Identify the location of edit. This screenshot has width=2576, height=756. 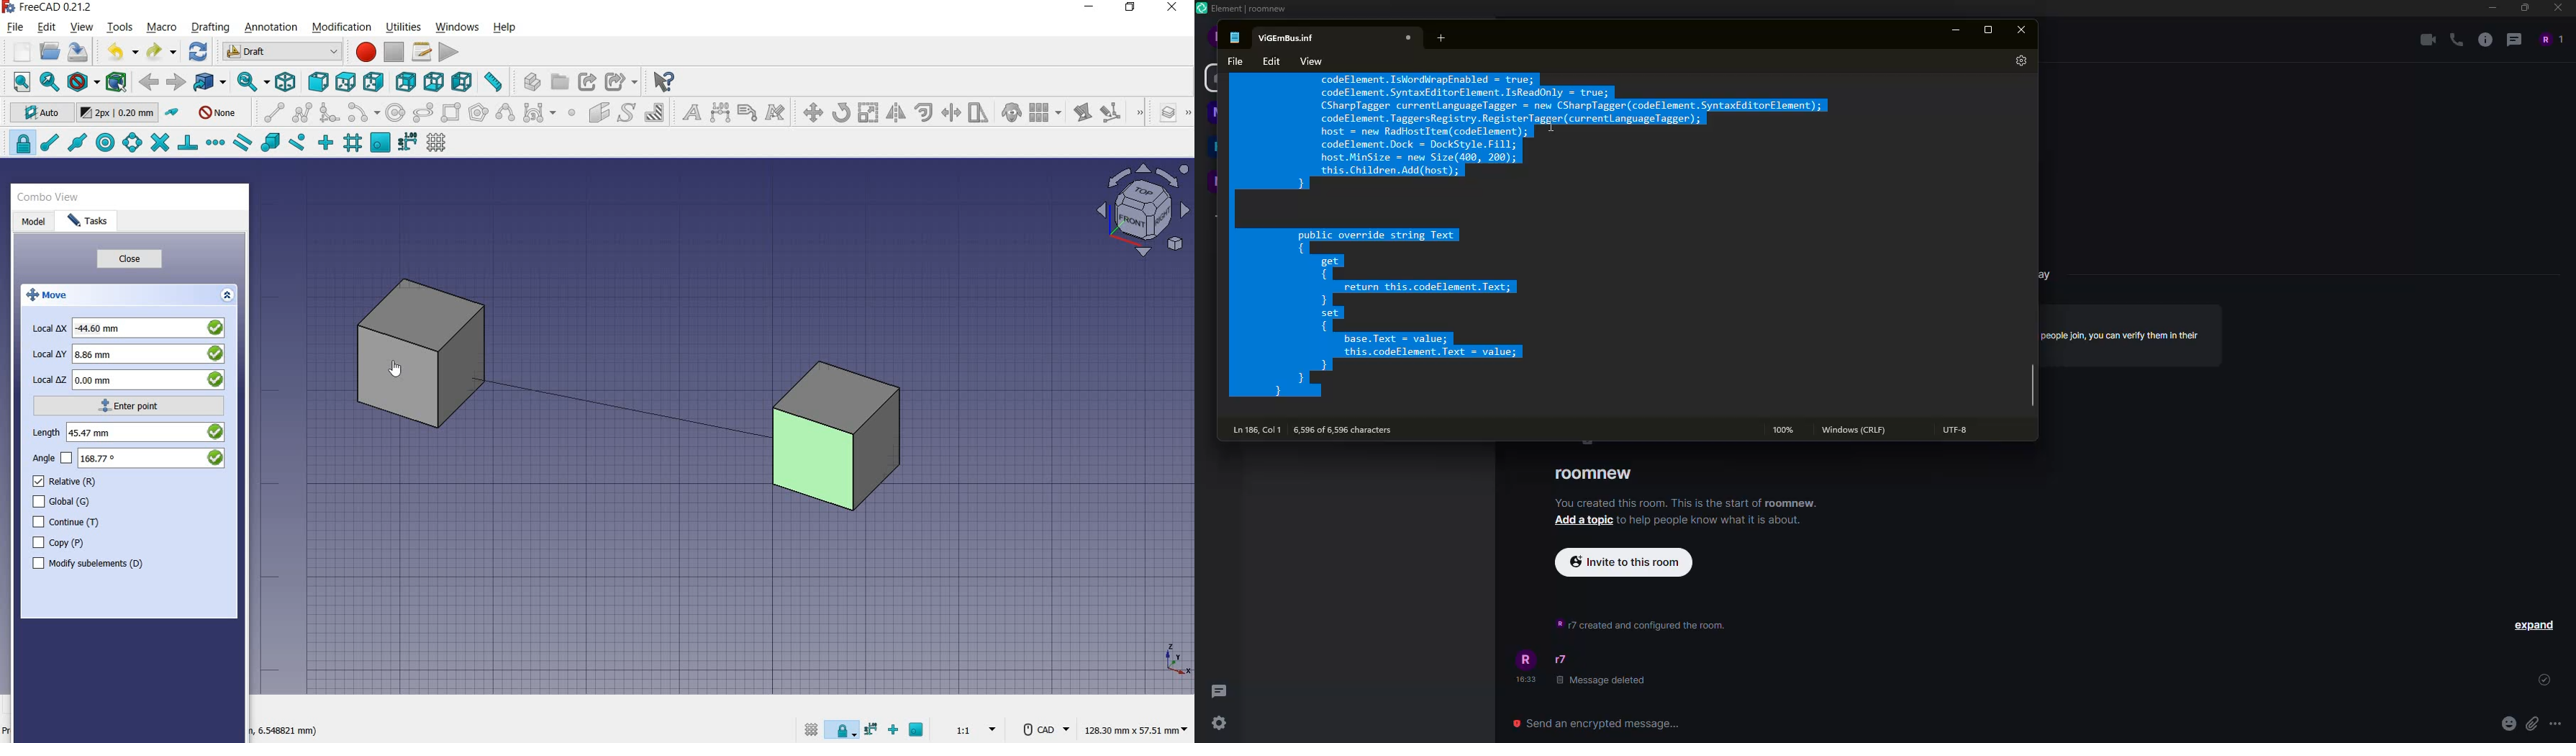
(1273, 61).